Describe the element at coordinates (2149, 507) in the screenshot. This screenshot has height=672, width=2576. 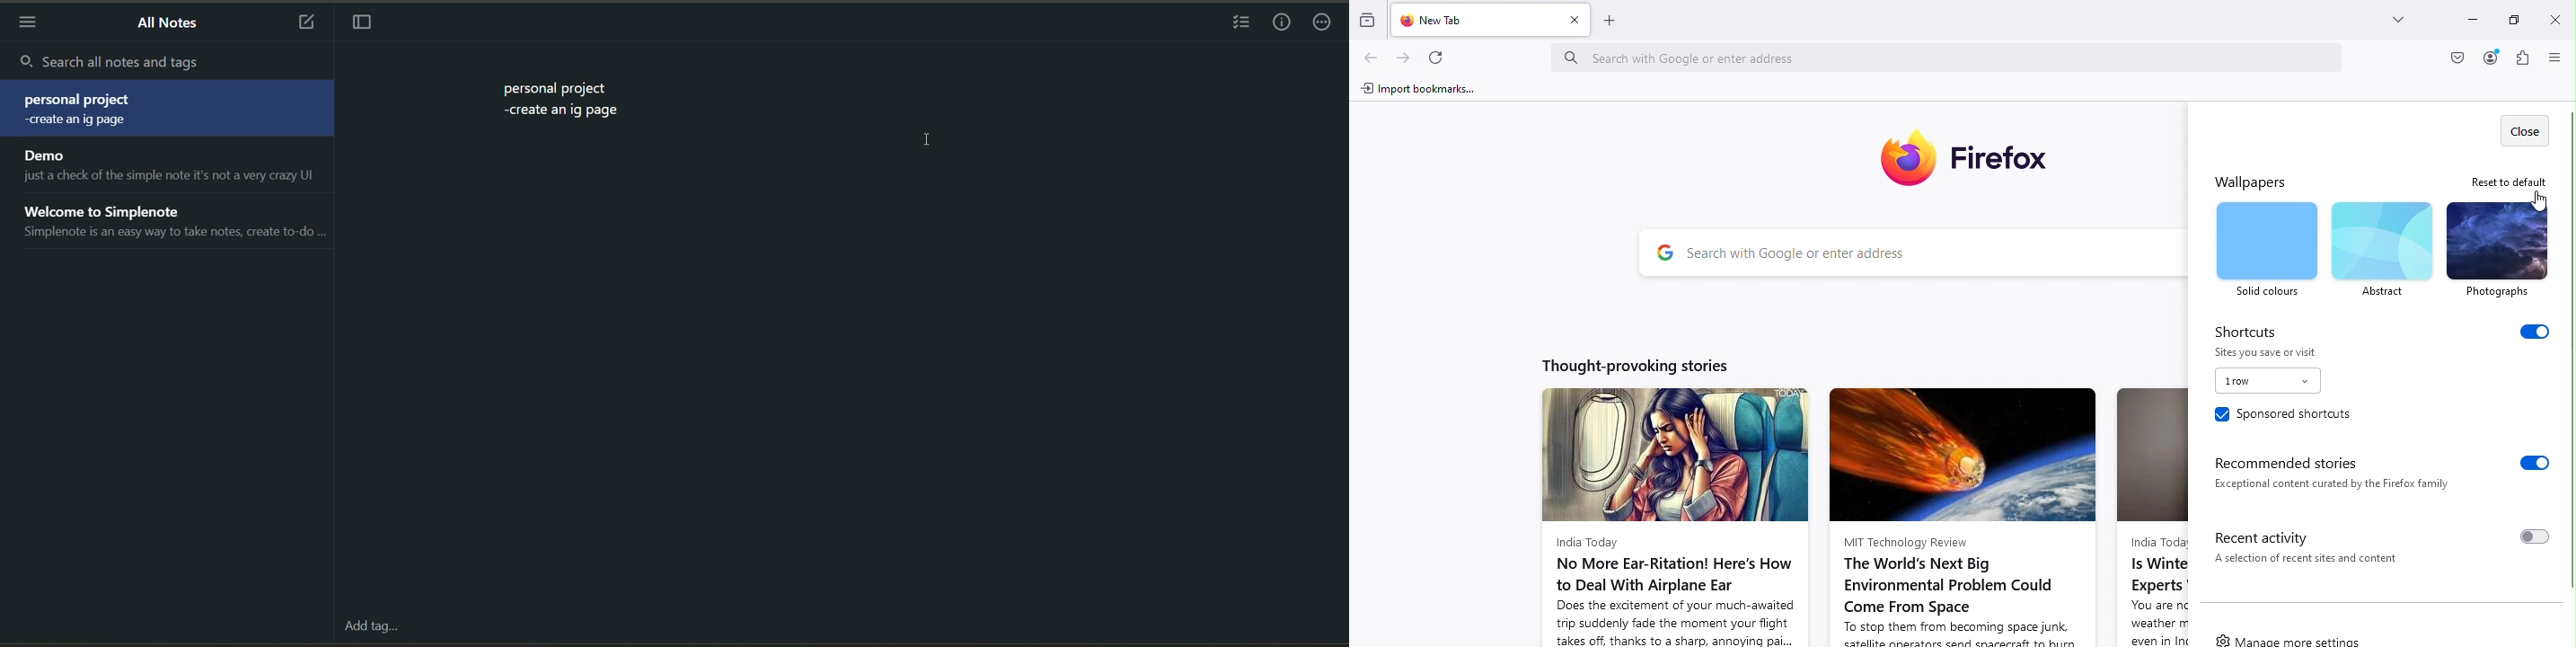
I see `New articles` at that location.